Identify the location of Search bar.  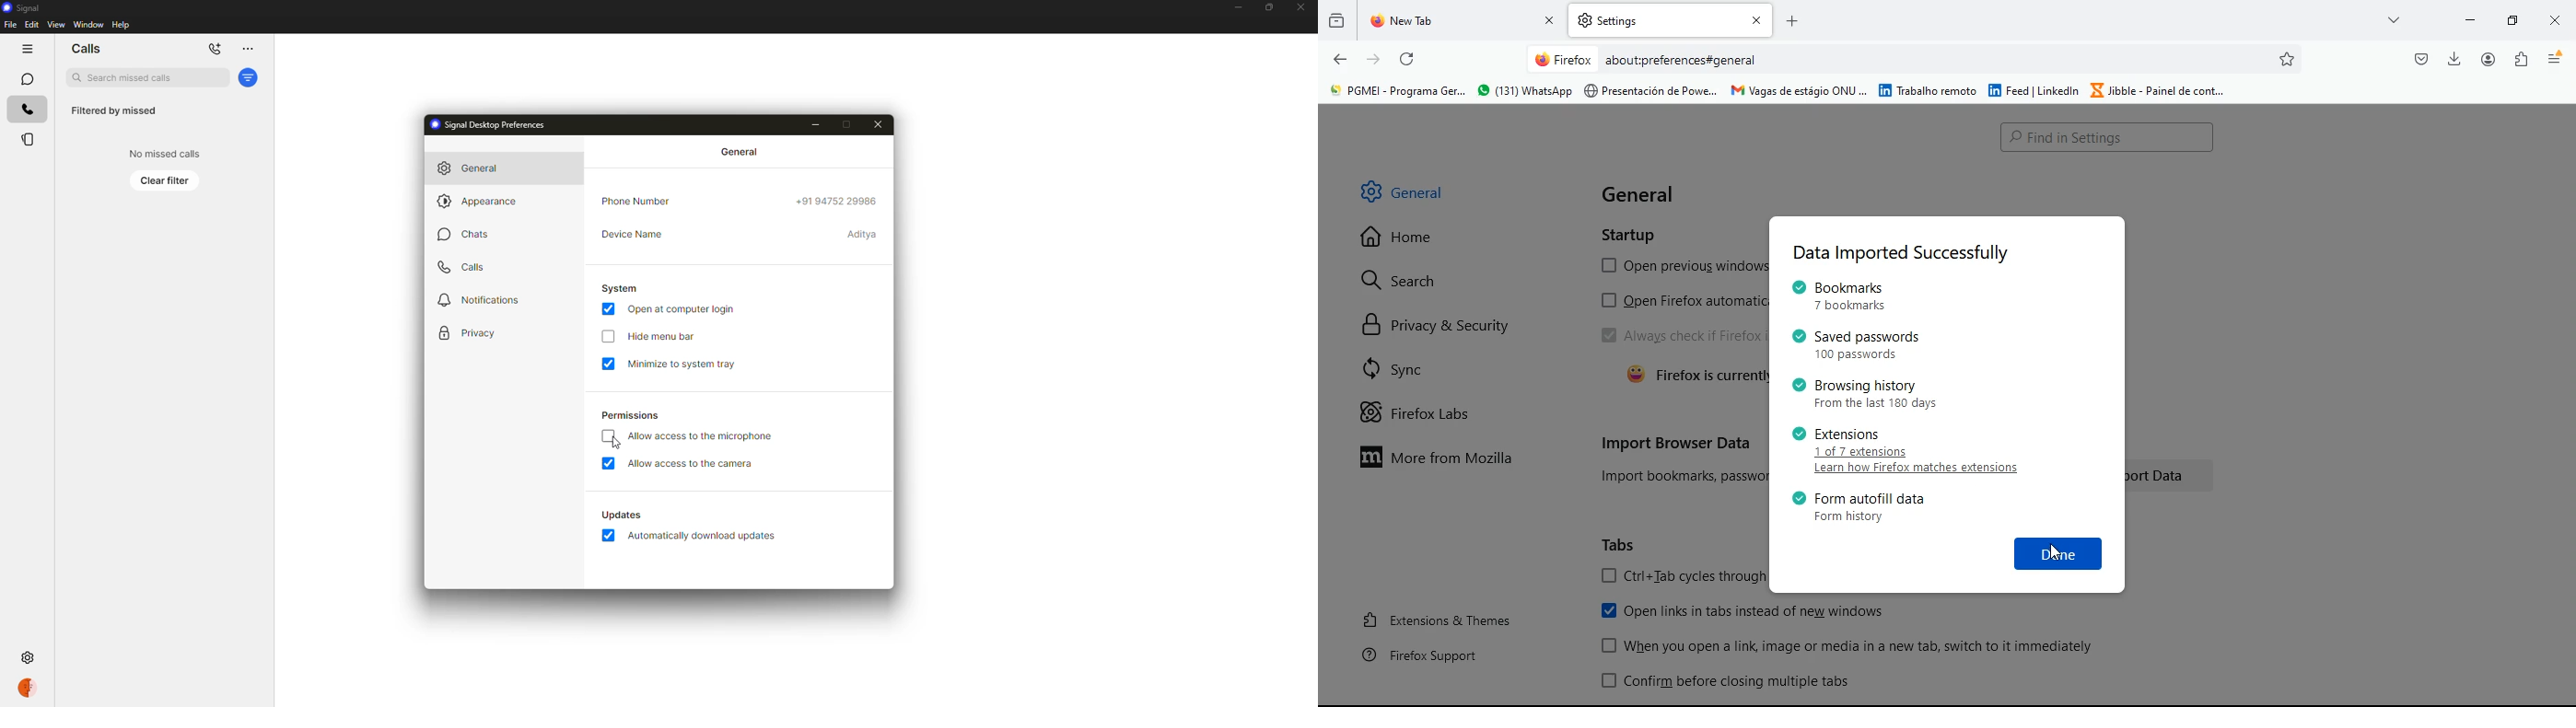
(2109, 137).